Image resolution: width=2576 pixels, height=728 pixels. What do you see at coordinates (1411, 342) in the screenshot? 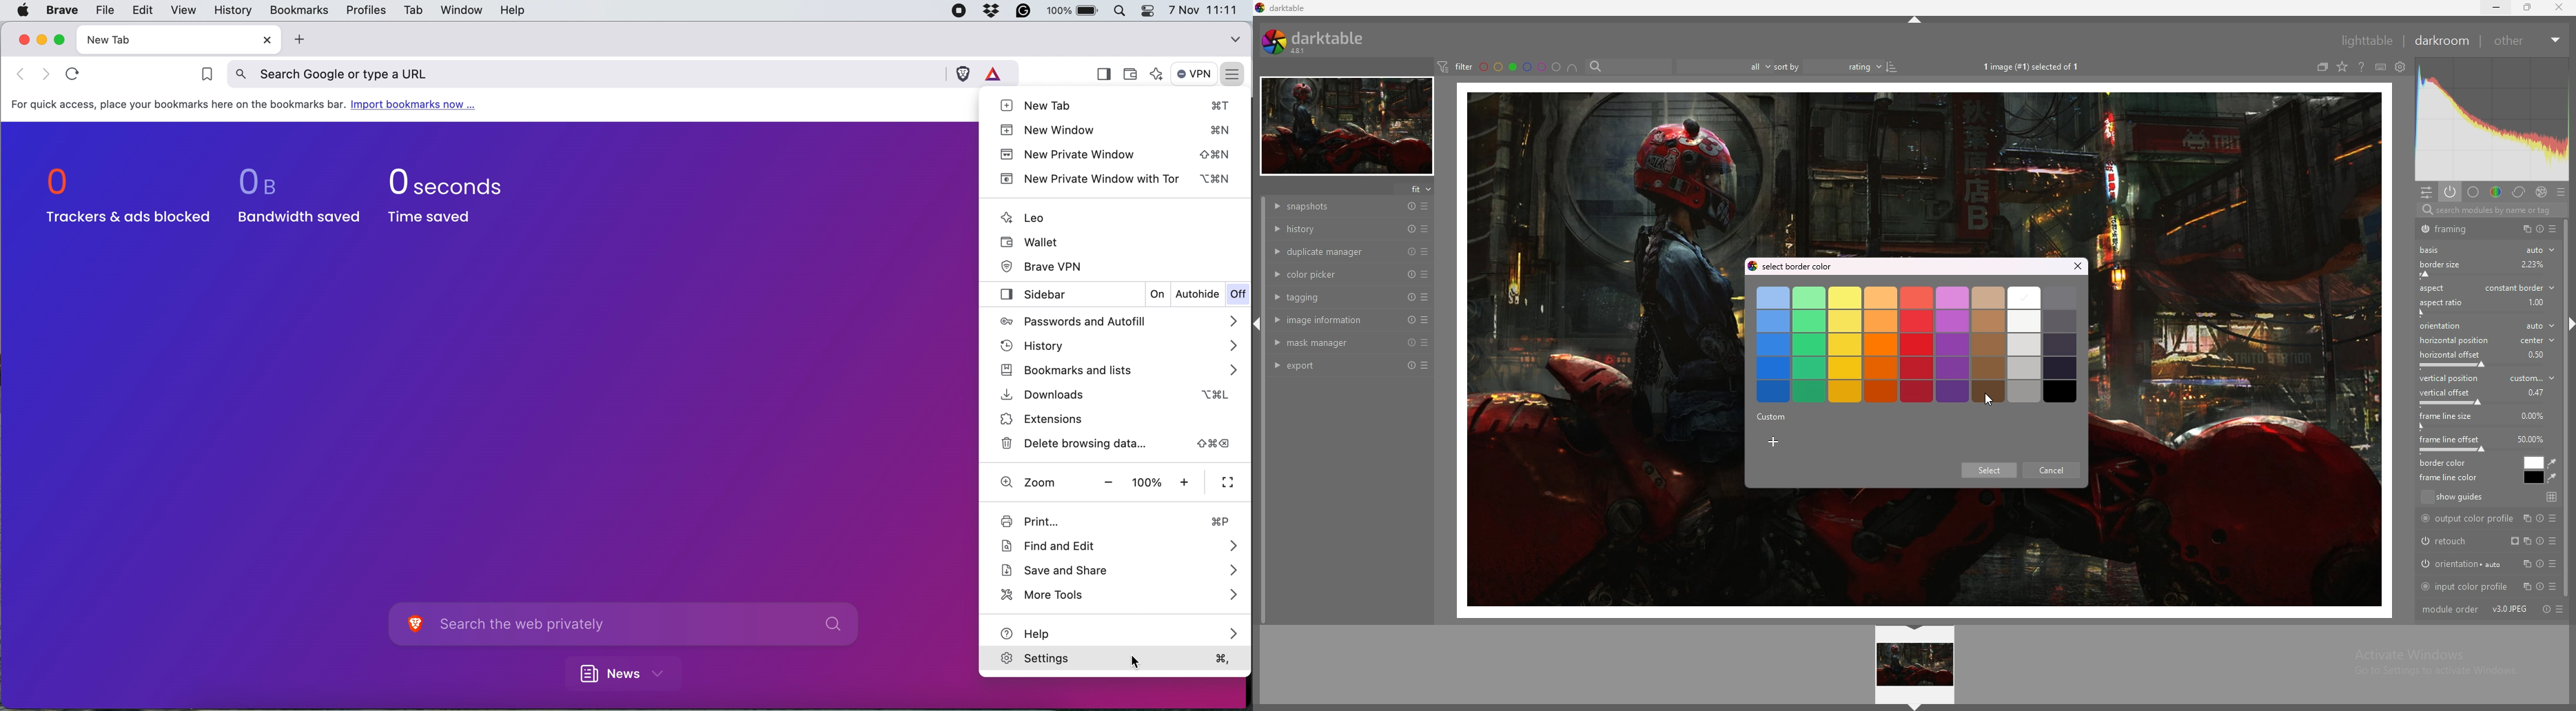
I see `reset` at bounding box center [1411, 342].